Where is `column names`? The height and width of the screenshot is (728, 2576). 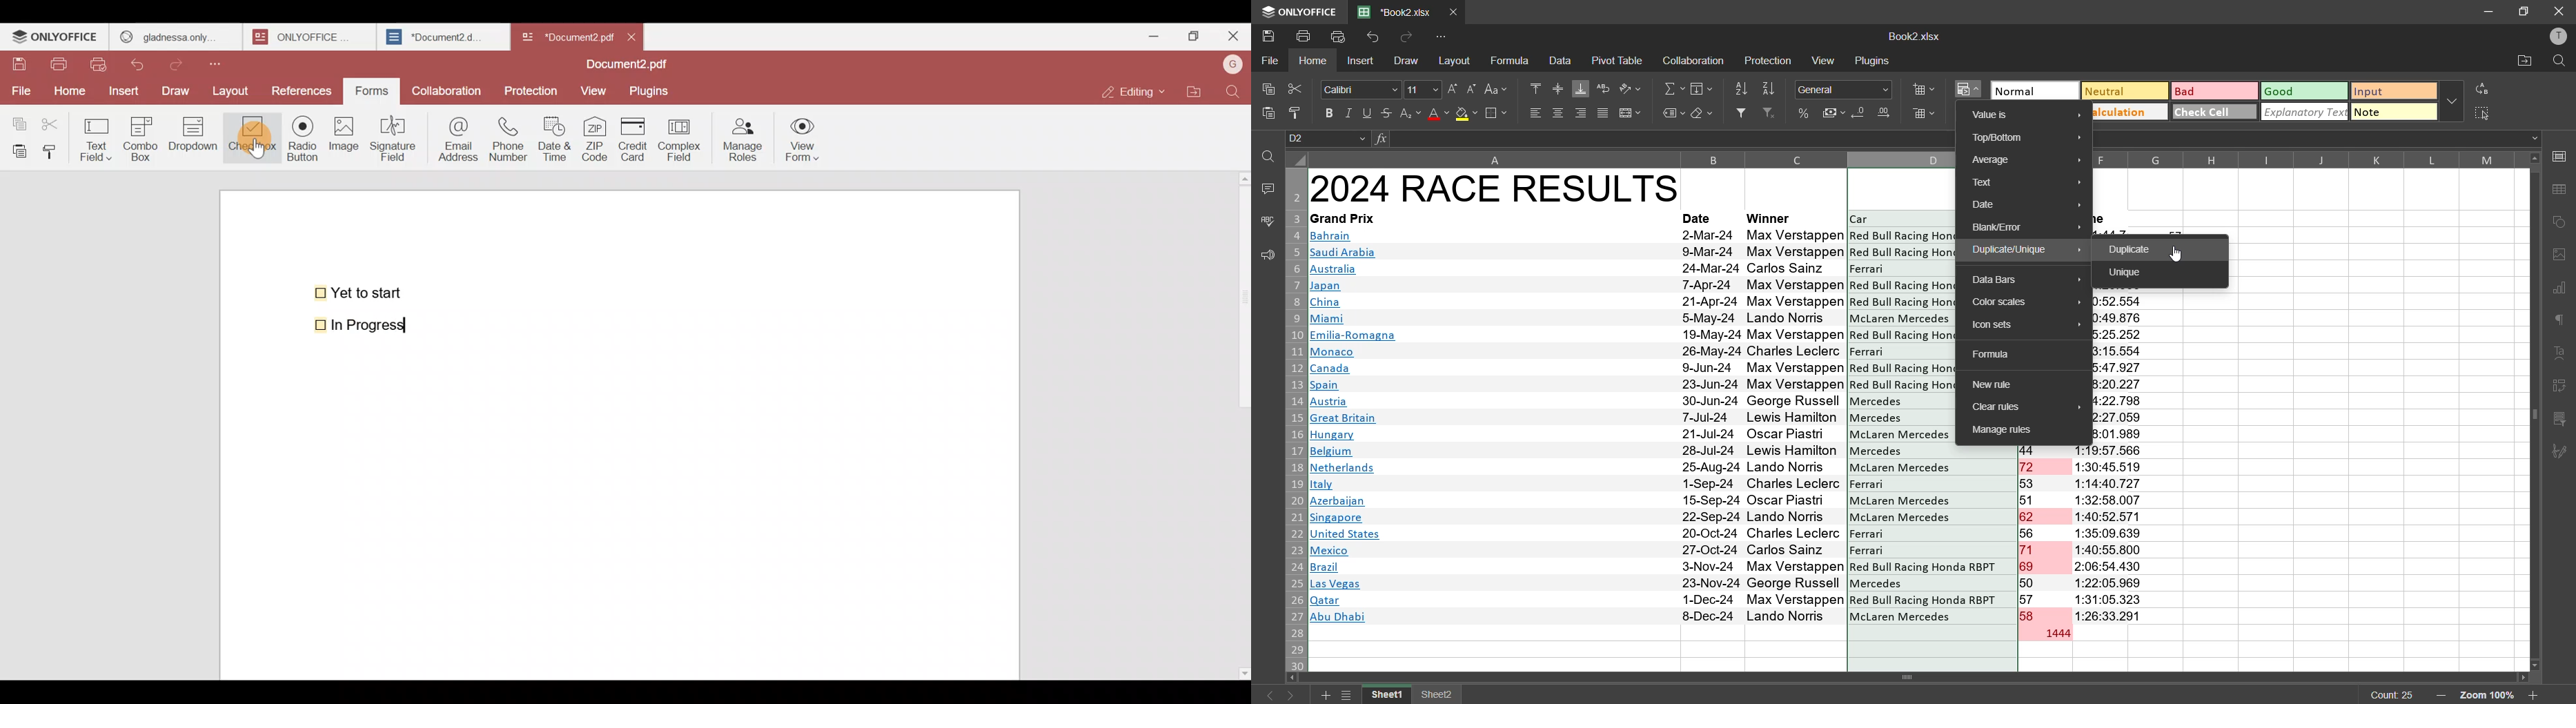
column names is located at coordinates (2305, 158).